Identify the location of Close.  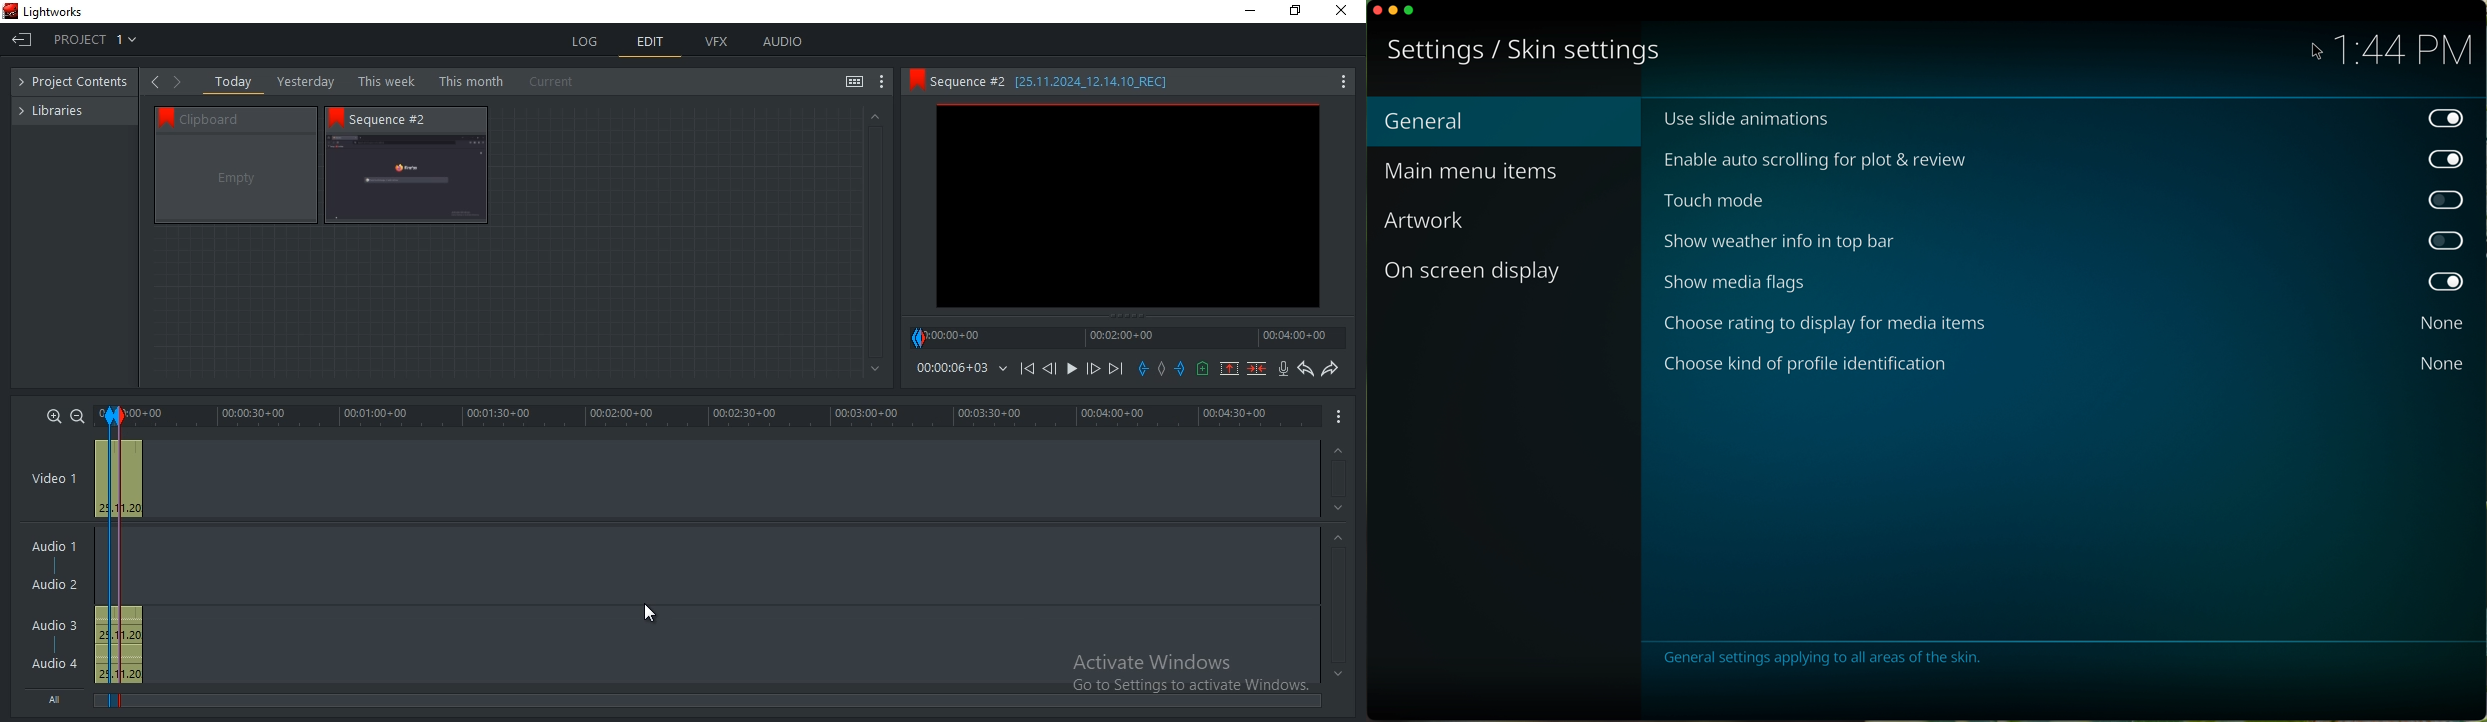
(1345, 11).